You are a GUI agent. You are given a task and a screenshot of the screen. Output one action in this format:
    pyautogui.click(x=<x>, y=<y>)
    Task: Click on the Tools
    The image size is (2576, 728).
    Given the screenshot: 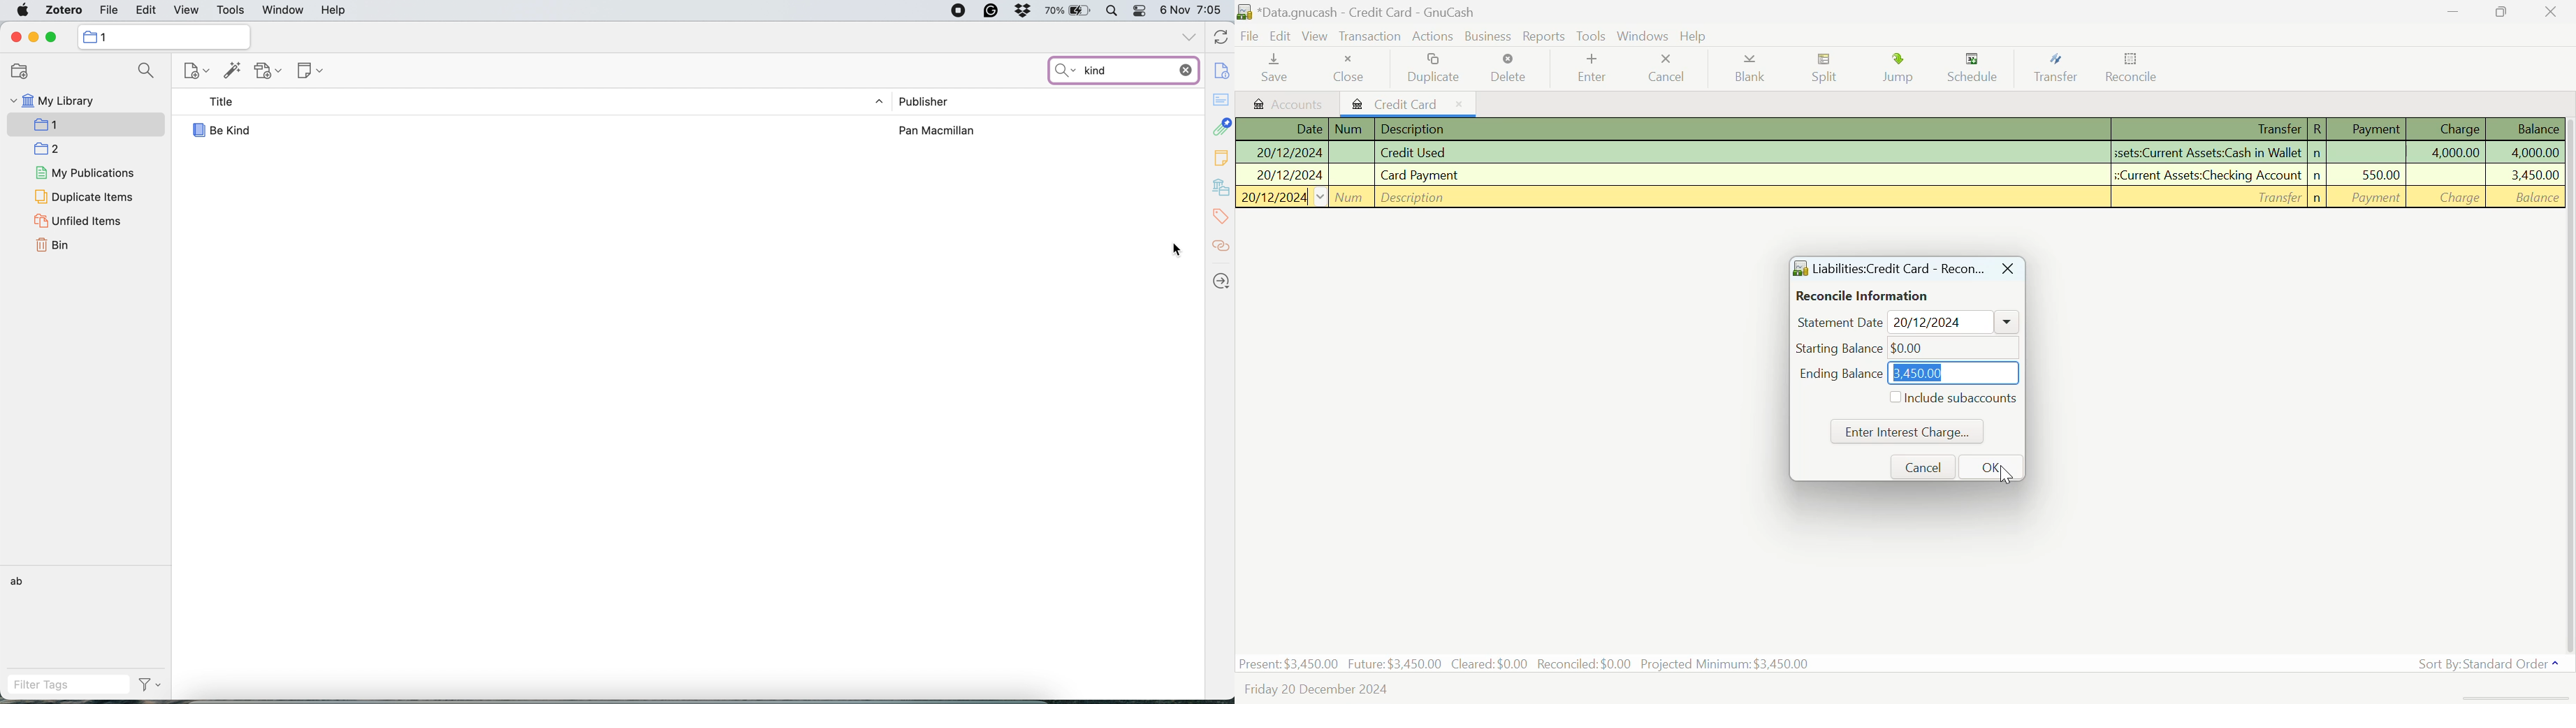 What is the action you would take?
    pyautogui.click(x=1592, y=36)
    